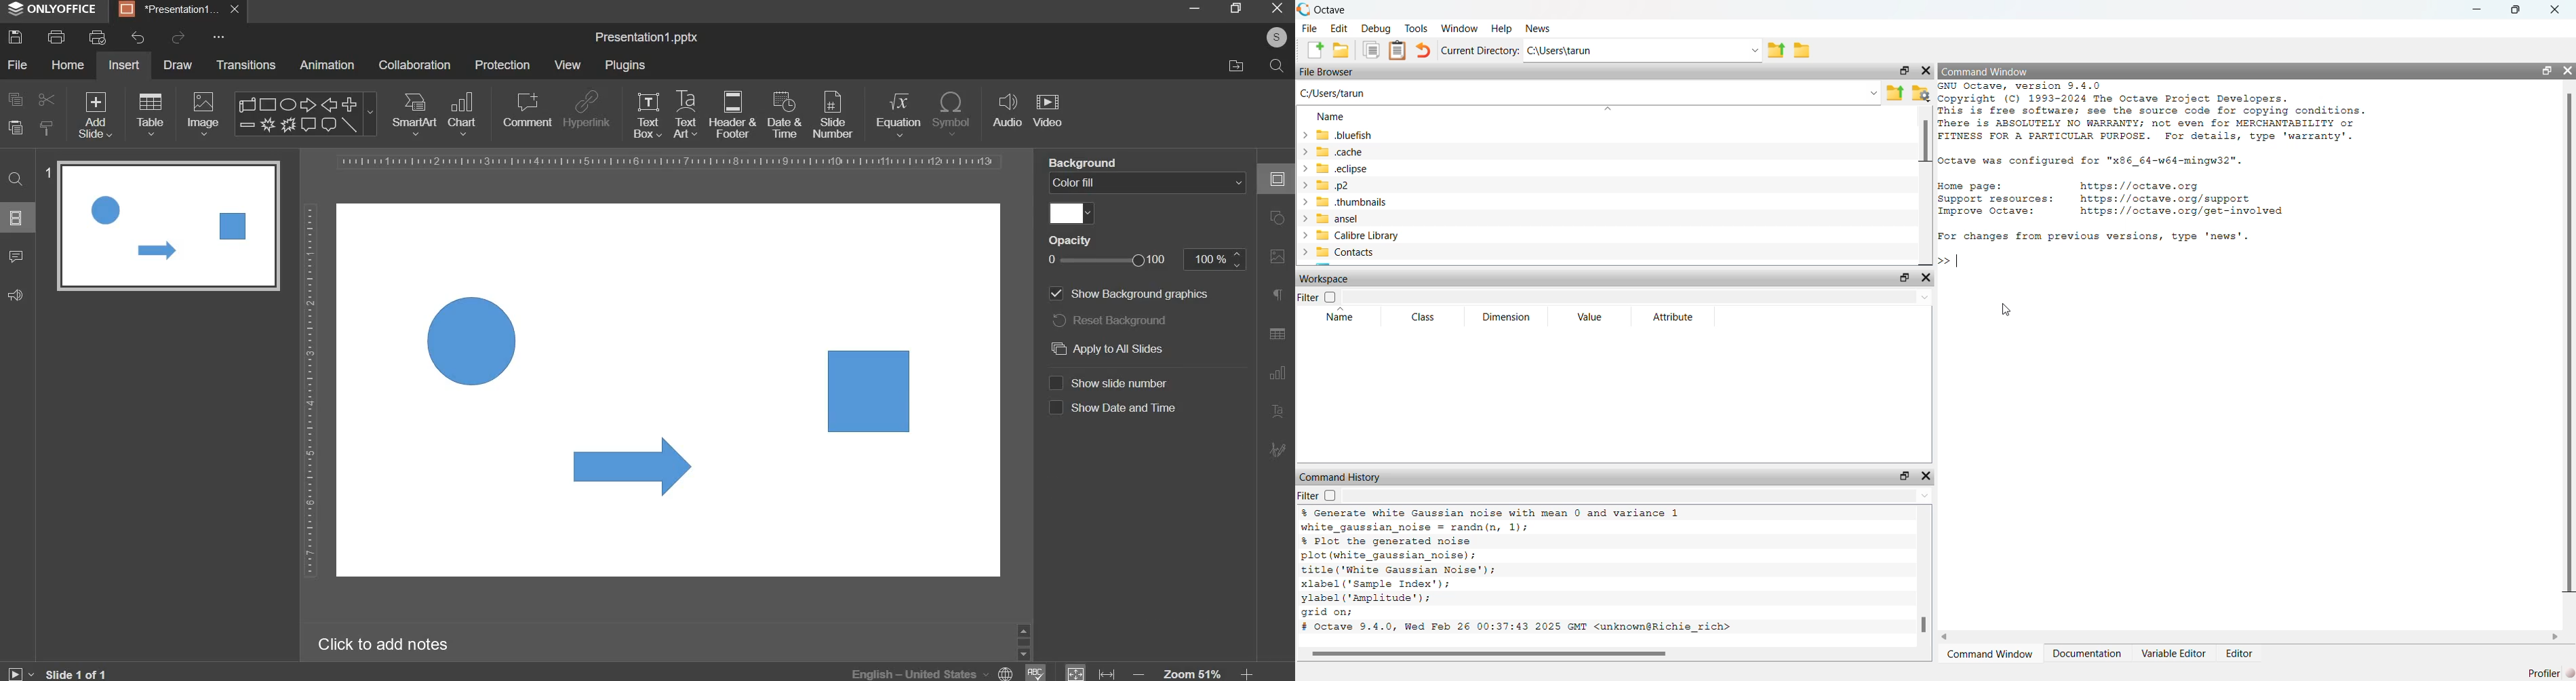 The height and width of the screenshot is (700, 2576). I want to click on language, so click(1034, 672).